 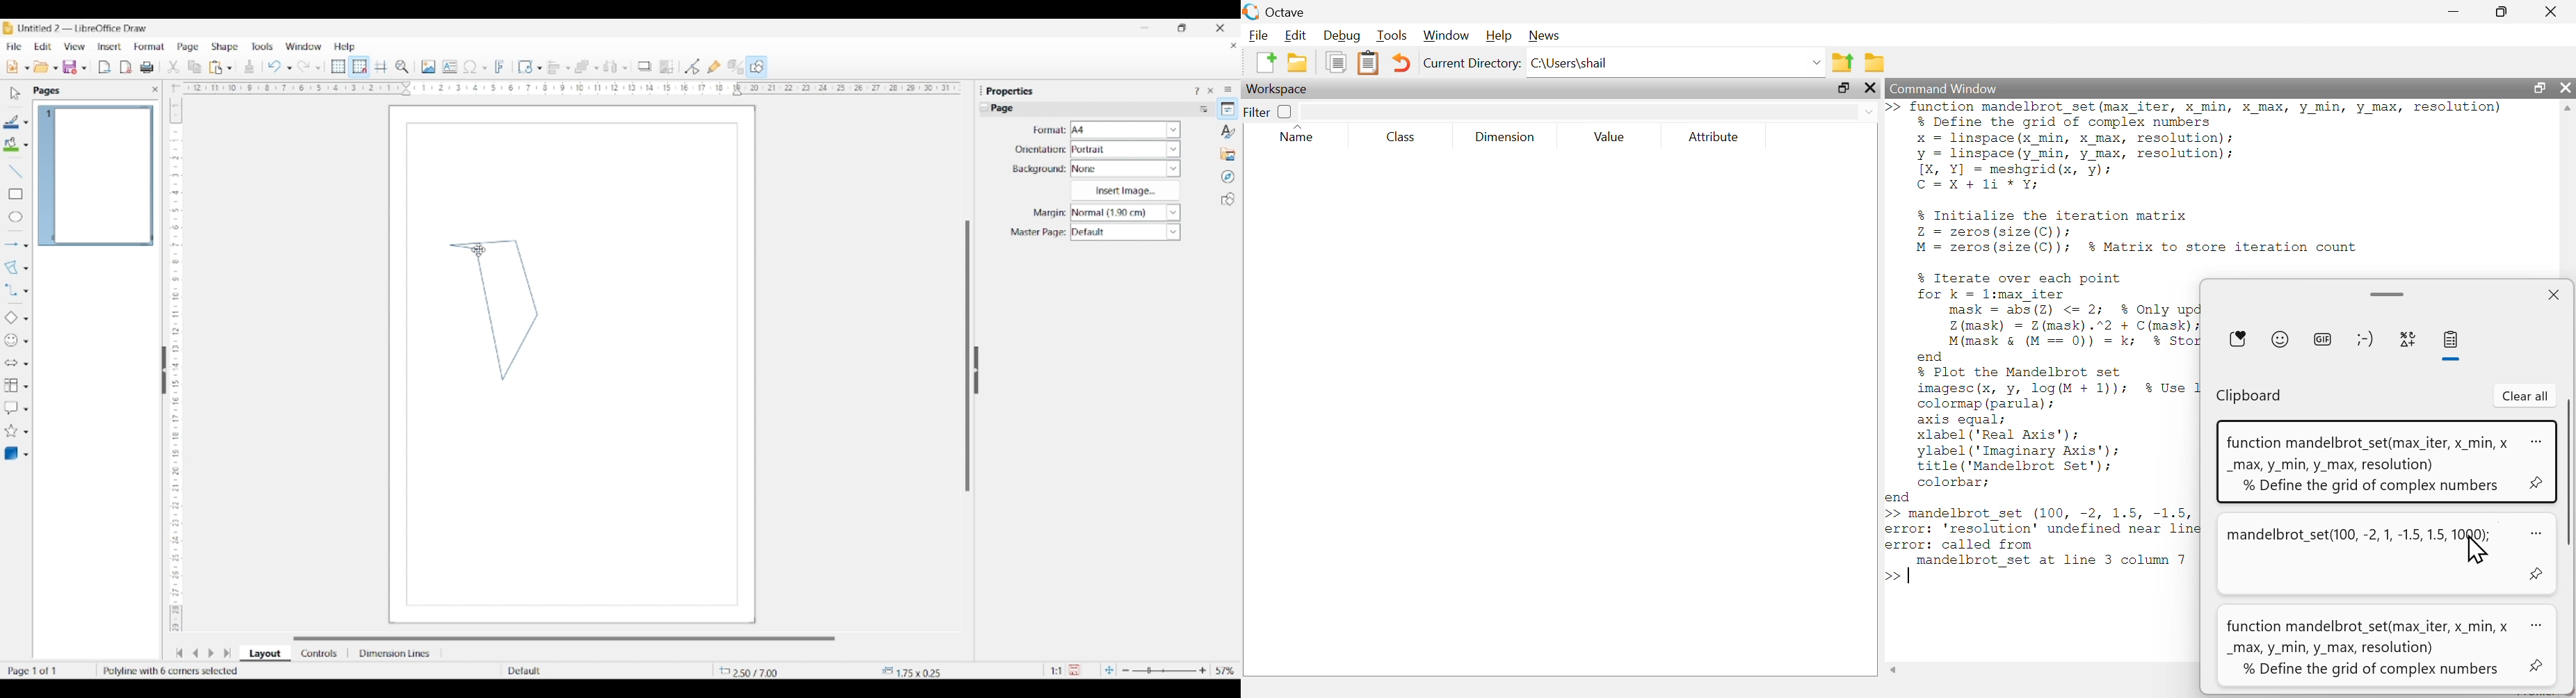 What do you see at coordinates (1146, 28) in the screenshot?
I see `Minimize` at bounding box center [1146, 28].